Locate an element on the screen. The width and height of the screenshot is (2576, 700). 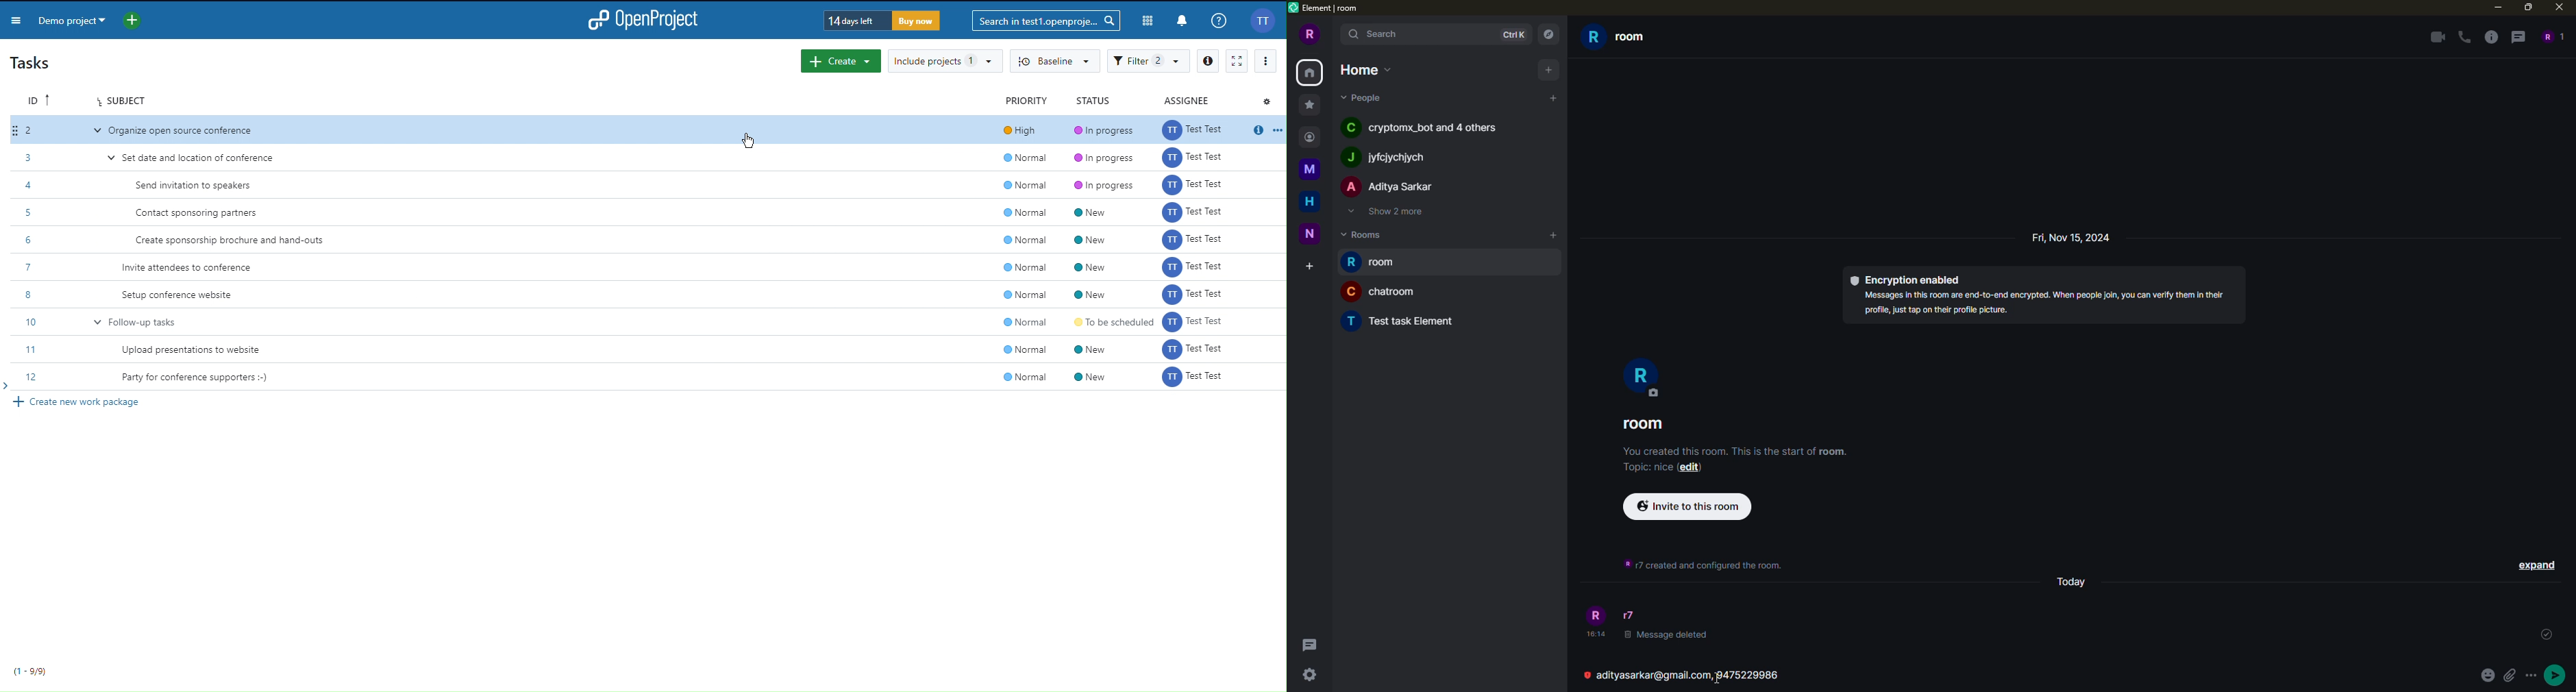
profile is located at coordinates (1309, 36).